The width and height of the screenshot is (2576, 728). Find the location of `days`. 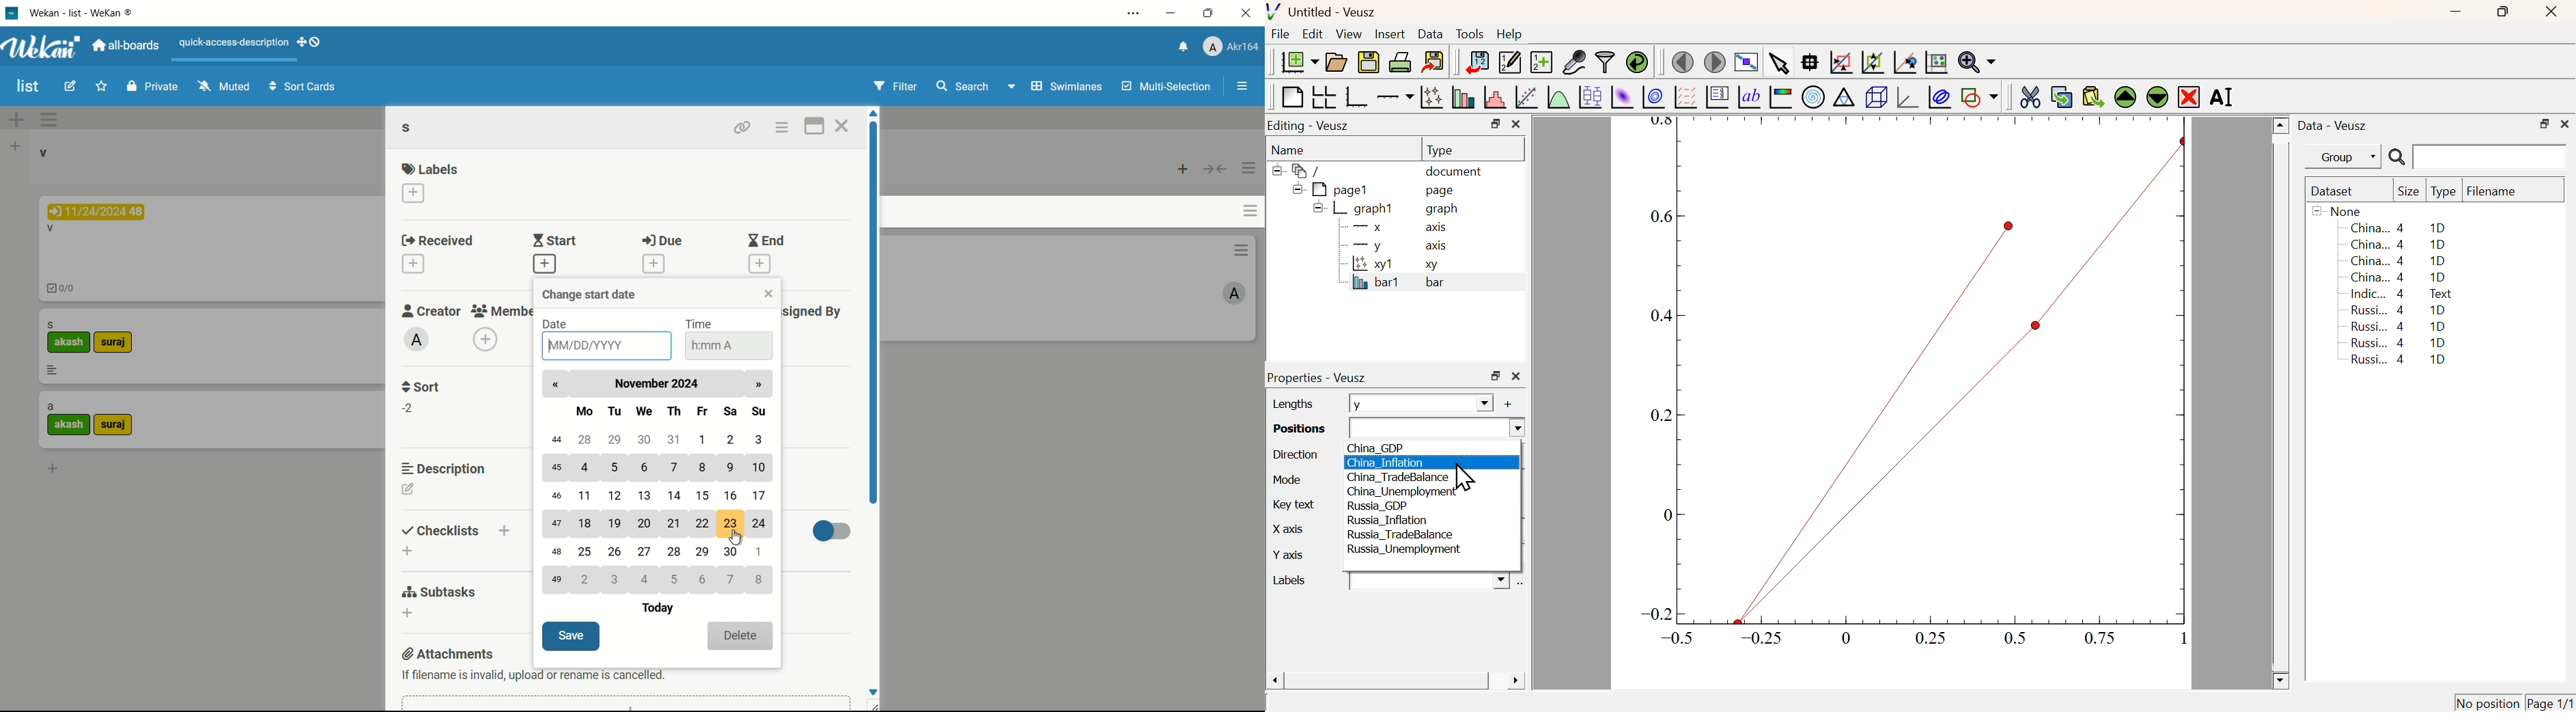

days is located at coordinates (670, 411).